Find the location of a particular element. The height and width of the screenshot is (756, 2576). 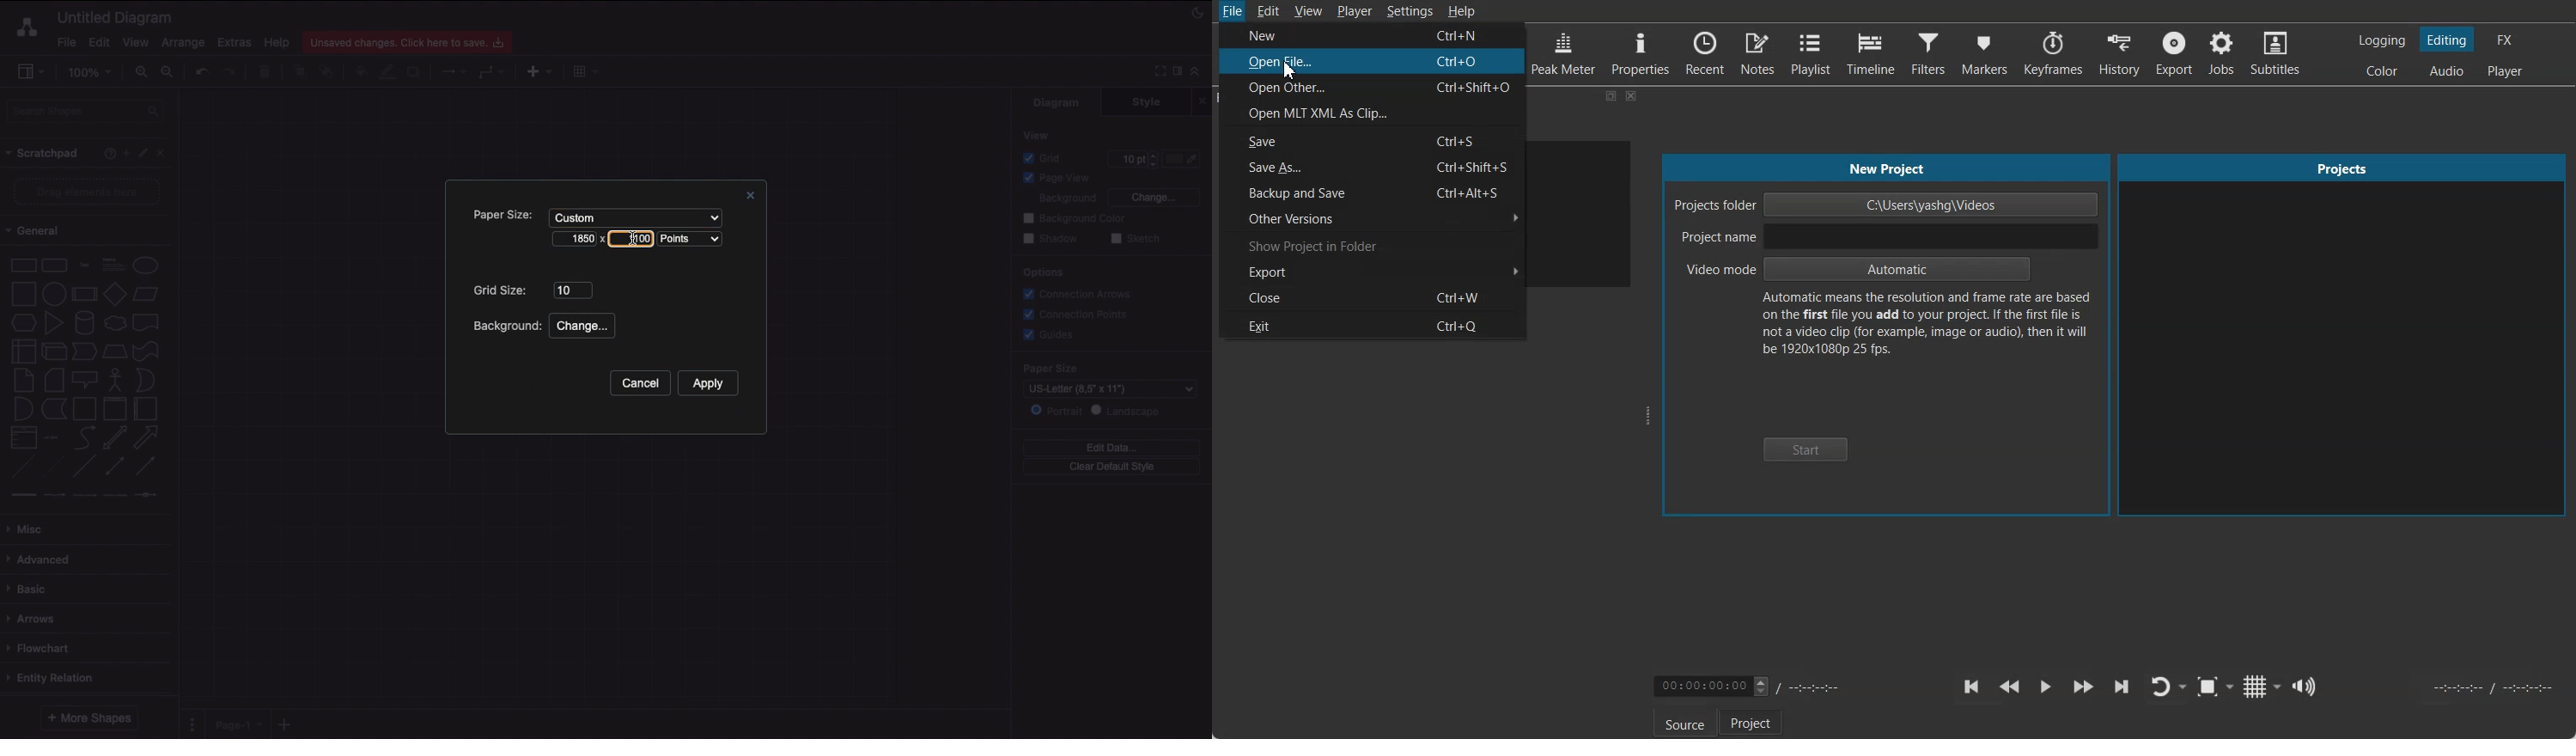

Close is located at coordinates (1205, 100).